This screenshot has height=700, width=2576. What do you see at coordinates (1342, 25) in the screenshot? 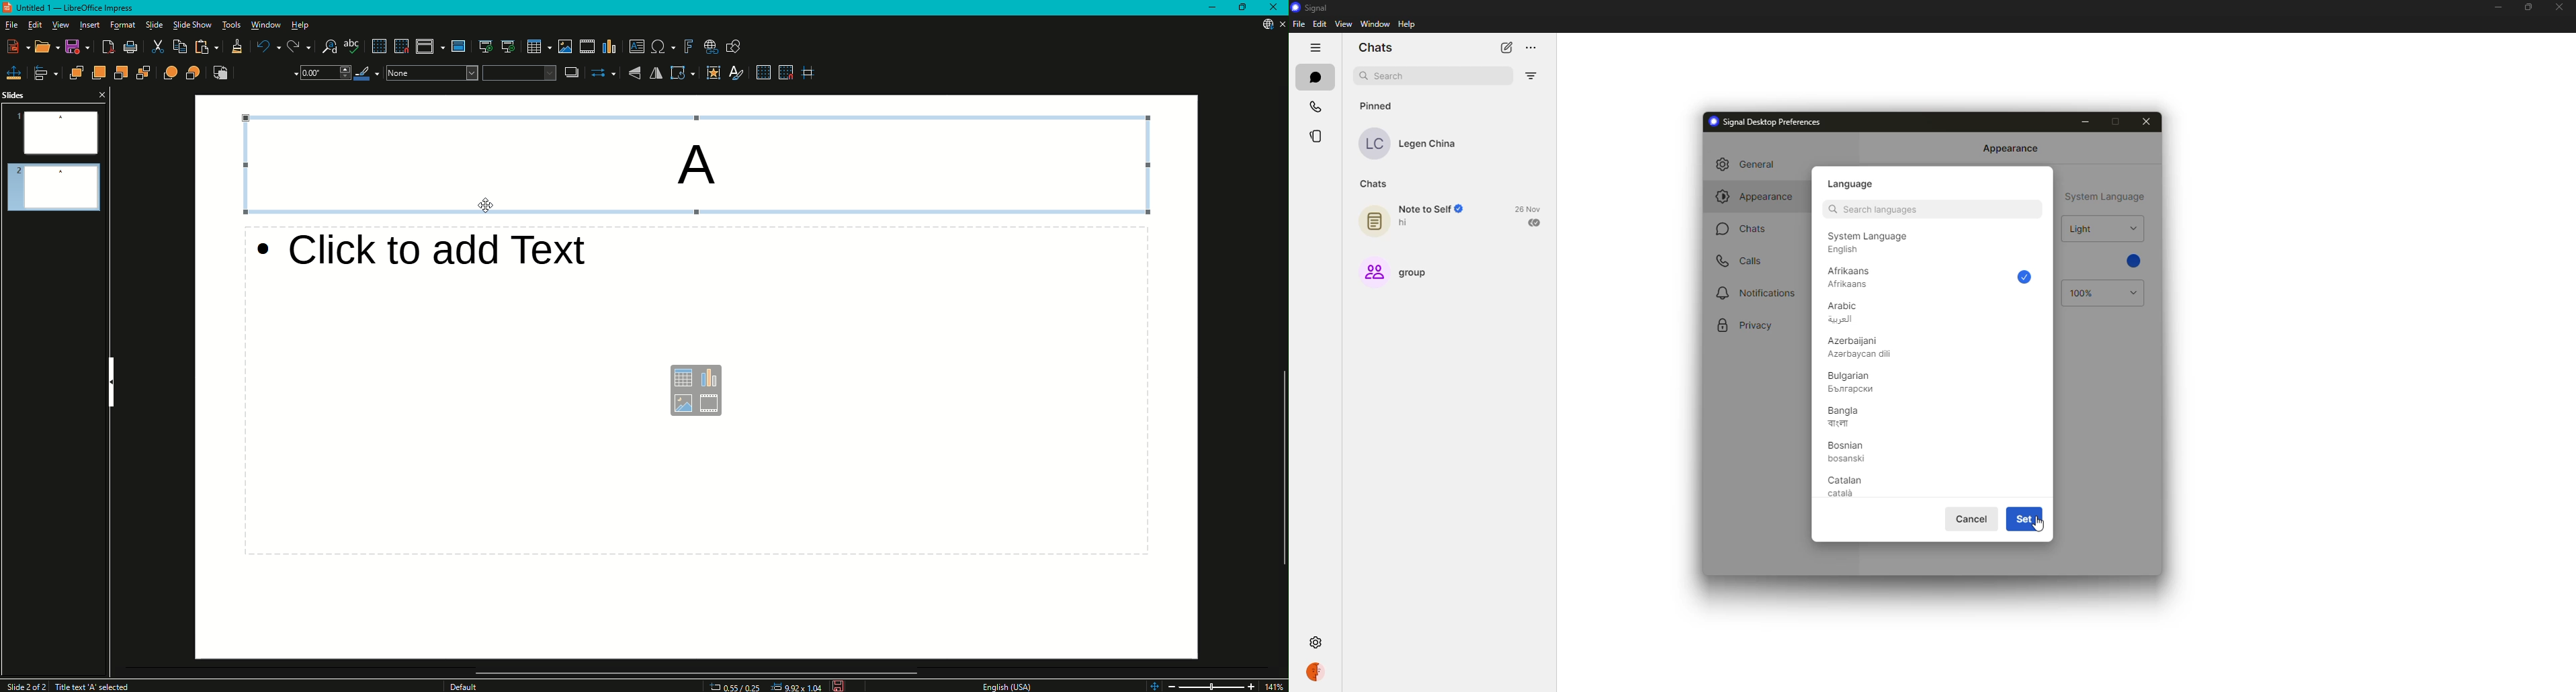
I see `view` at bounding box center [1342, 25].